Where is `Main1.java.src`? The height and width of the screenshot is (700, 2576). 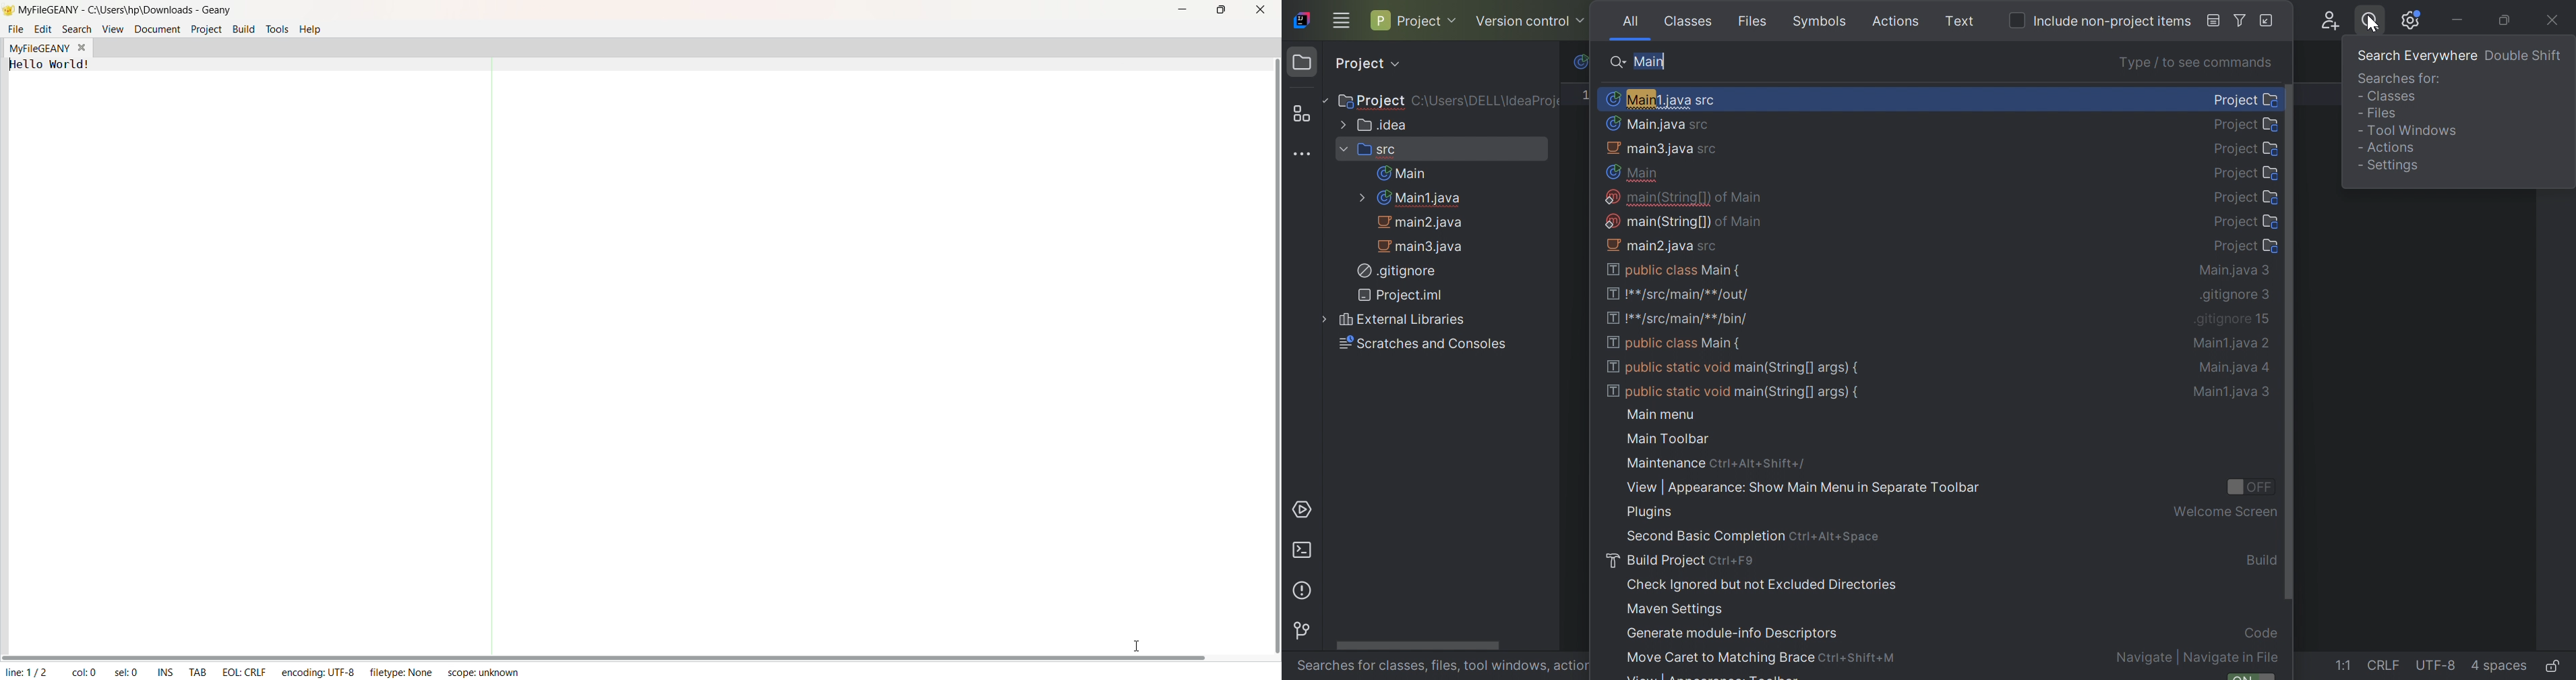 Main1.java.src is located at coordinates (1660, 98).